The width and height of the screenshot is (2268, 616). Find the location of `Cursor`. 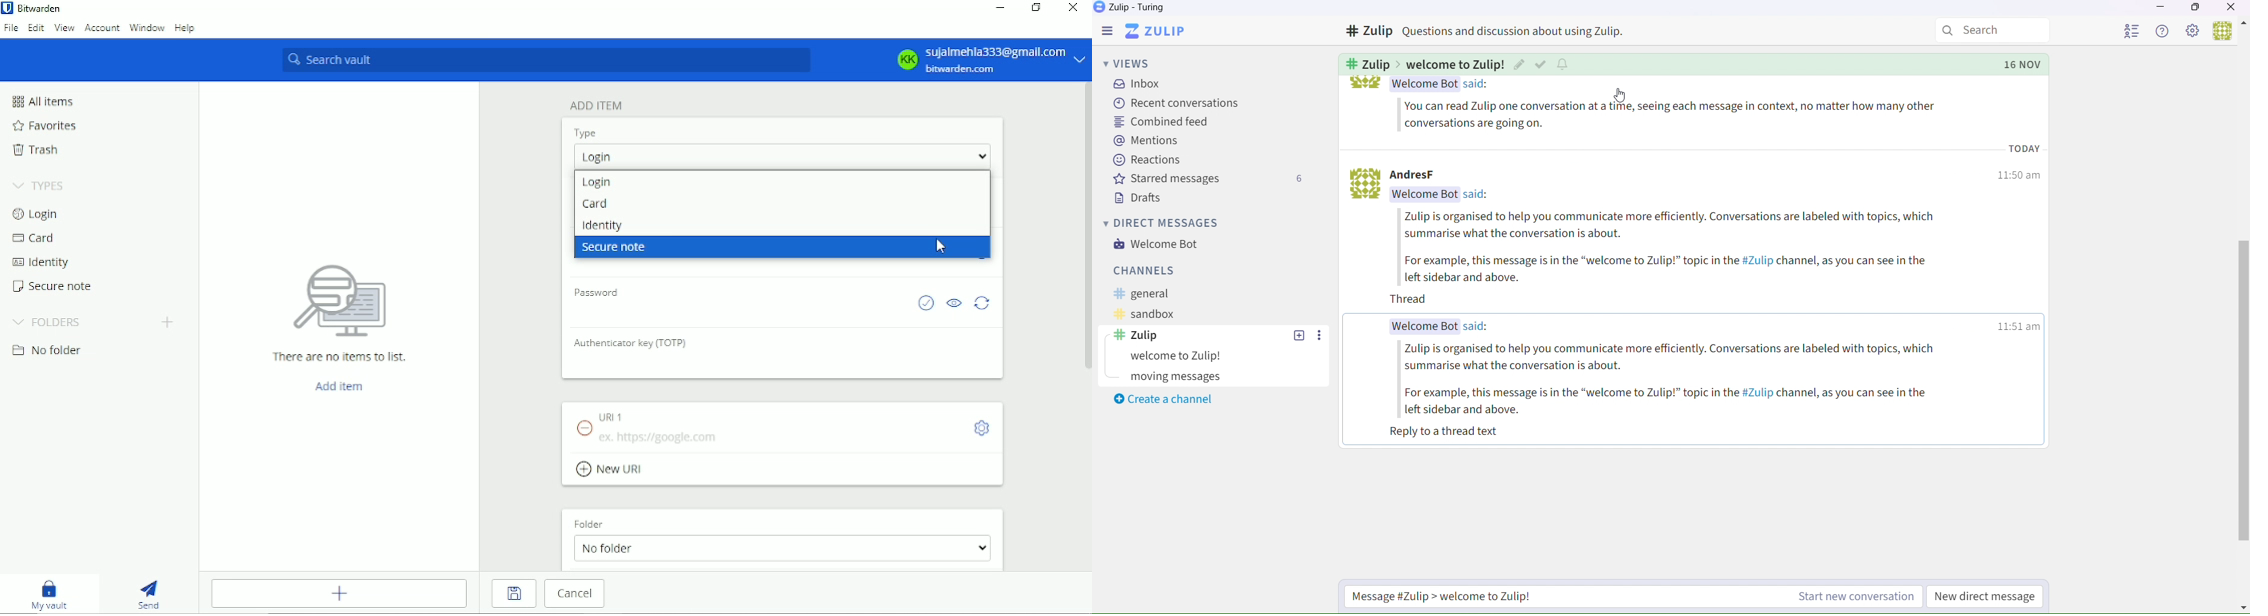

Cursor is located at coordinates (1628, 97).